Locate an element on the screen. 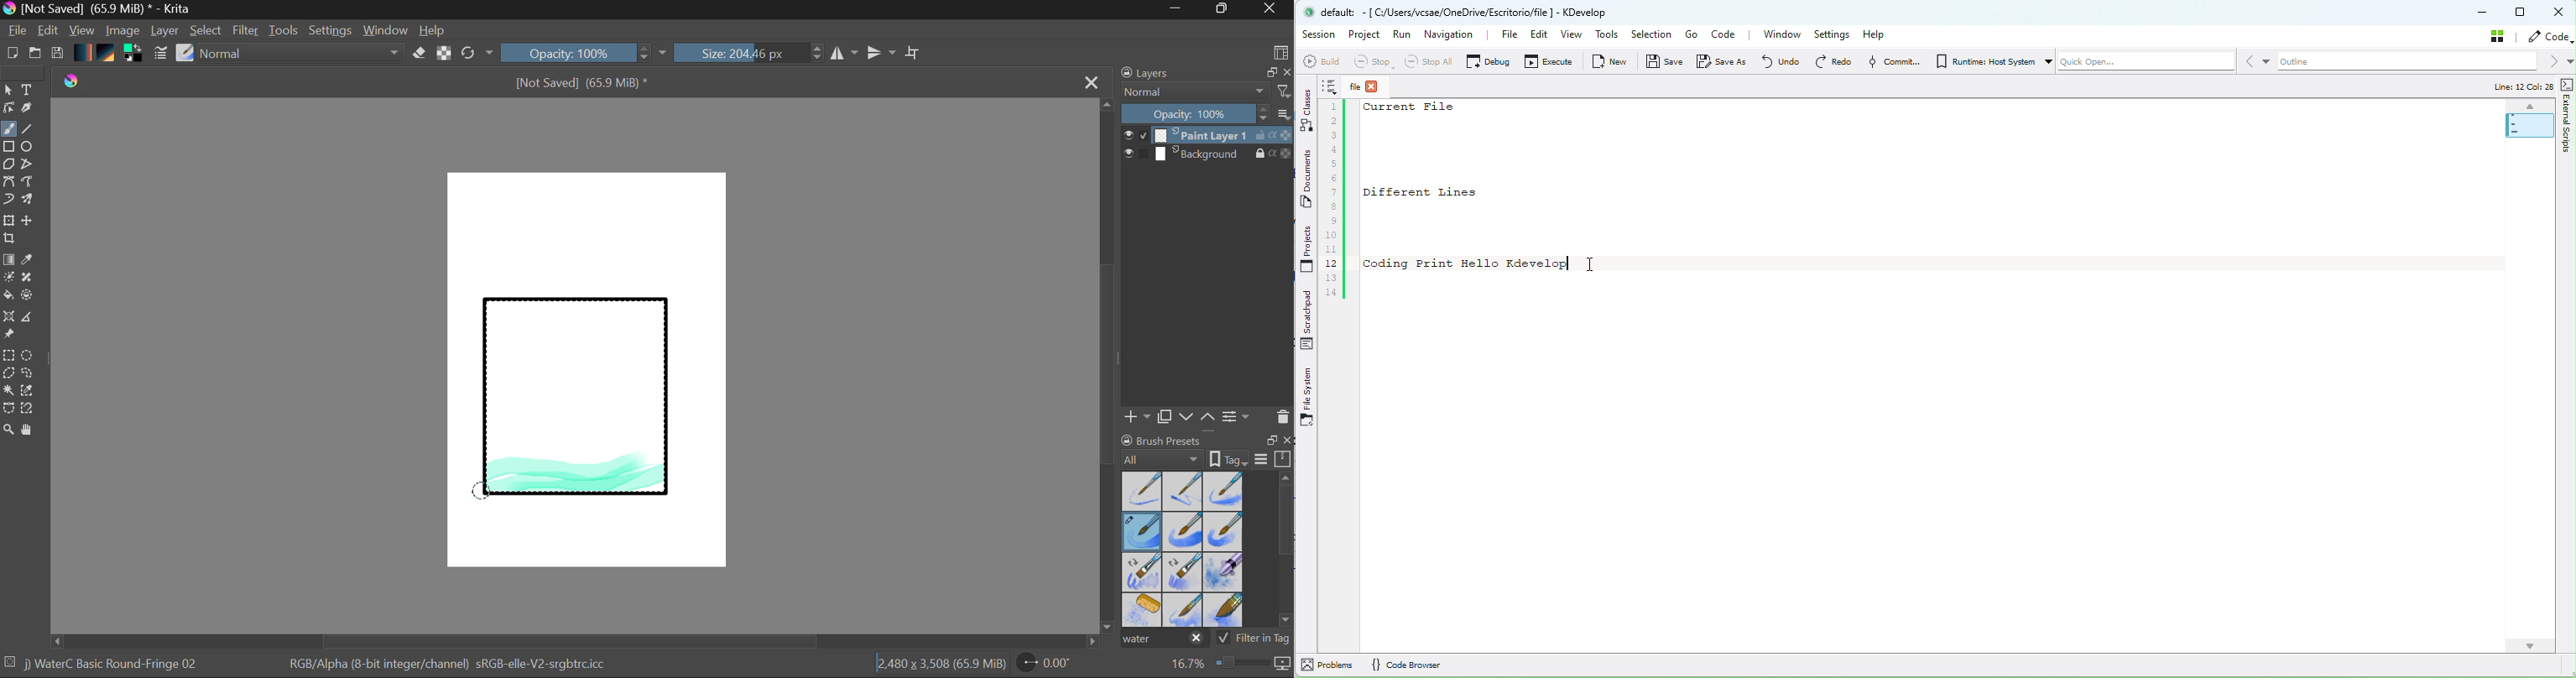  Background Layer is located at coordinates (1208, 154).